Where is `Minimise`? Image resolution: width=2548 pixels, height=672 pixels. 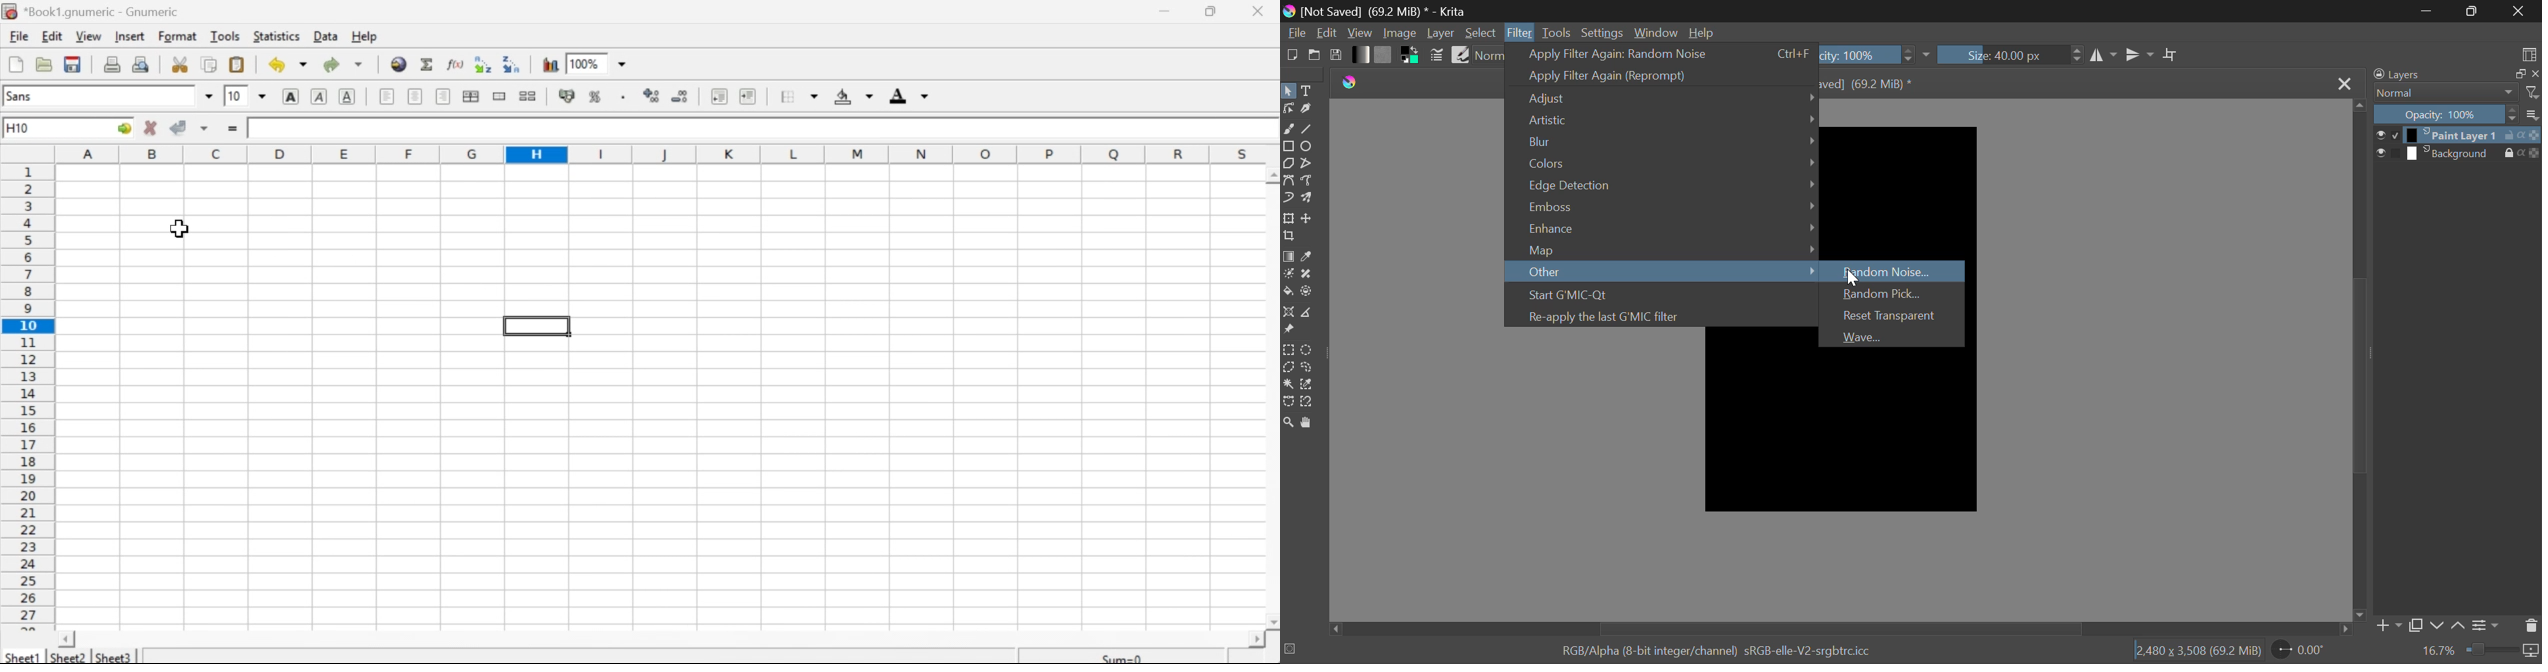 Minimise is located at coordinates (1164, 11).